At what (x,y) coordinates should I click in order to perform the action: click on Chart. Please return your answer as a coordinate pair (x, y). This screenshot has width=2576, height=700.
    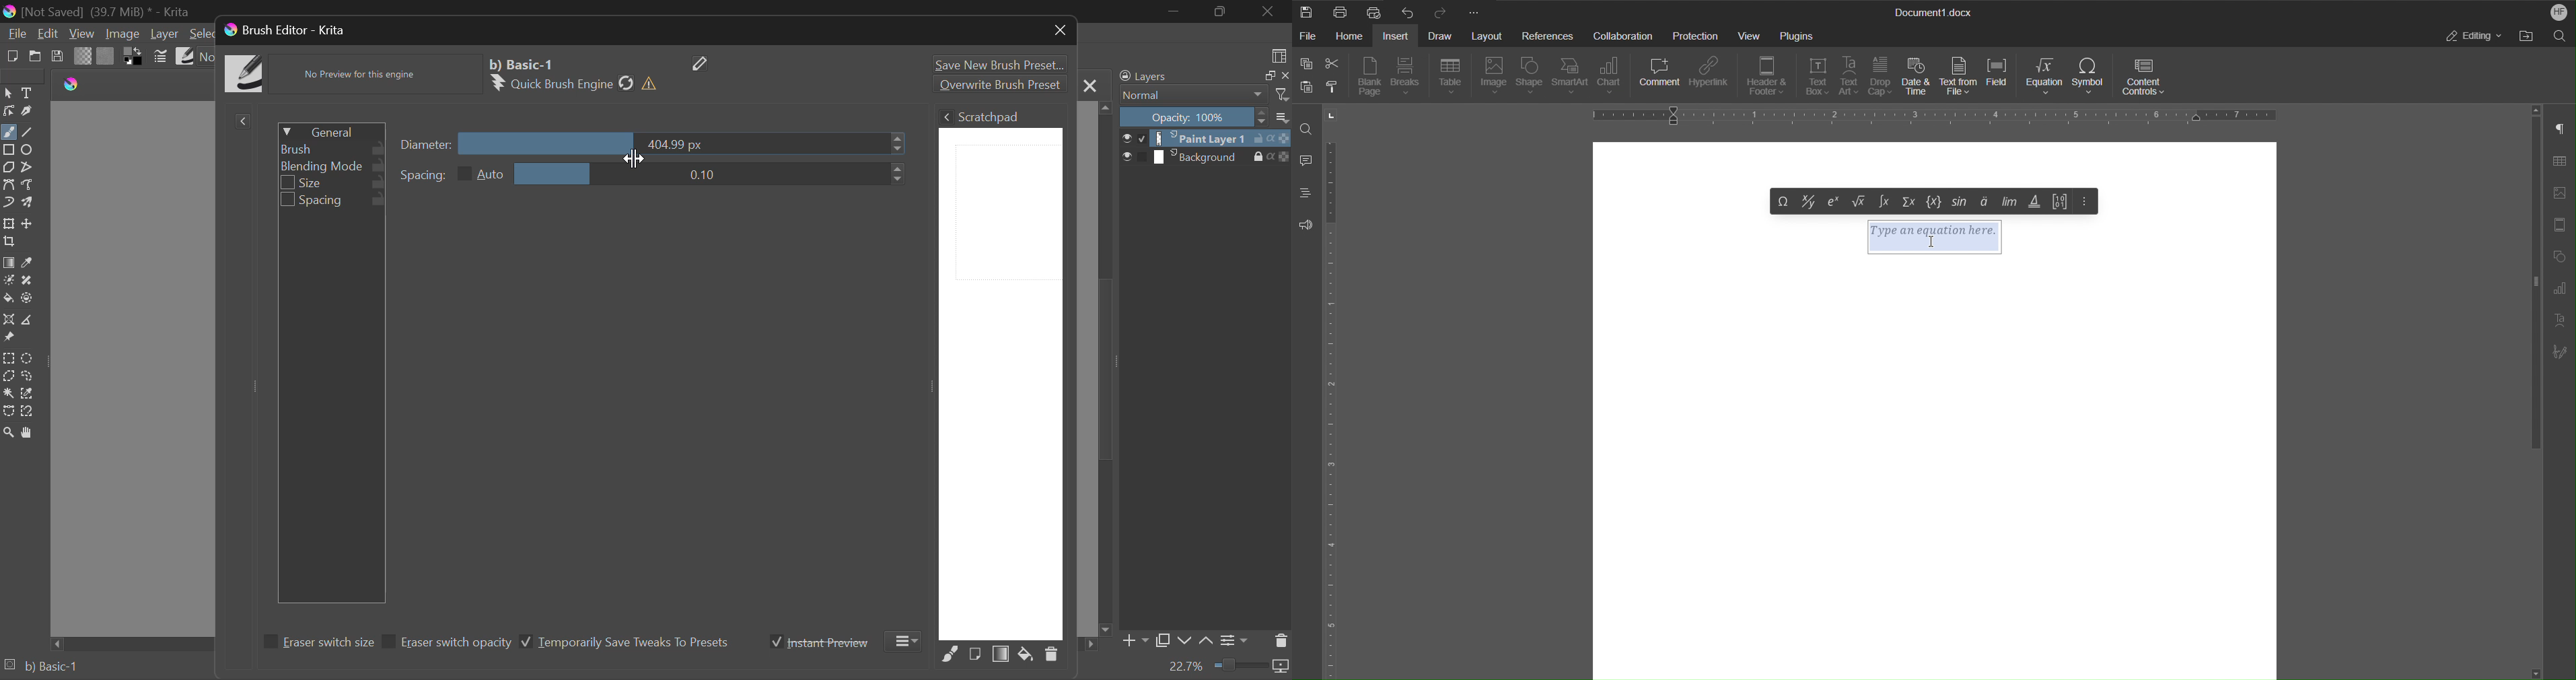
    Looking at the image, I should click on (1612, 76).